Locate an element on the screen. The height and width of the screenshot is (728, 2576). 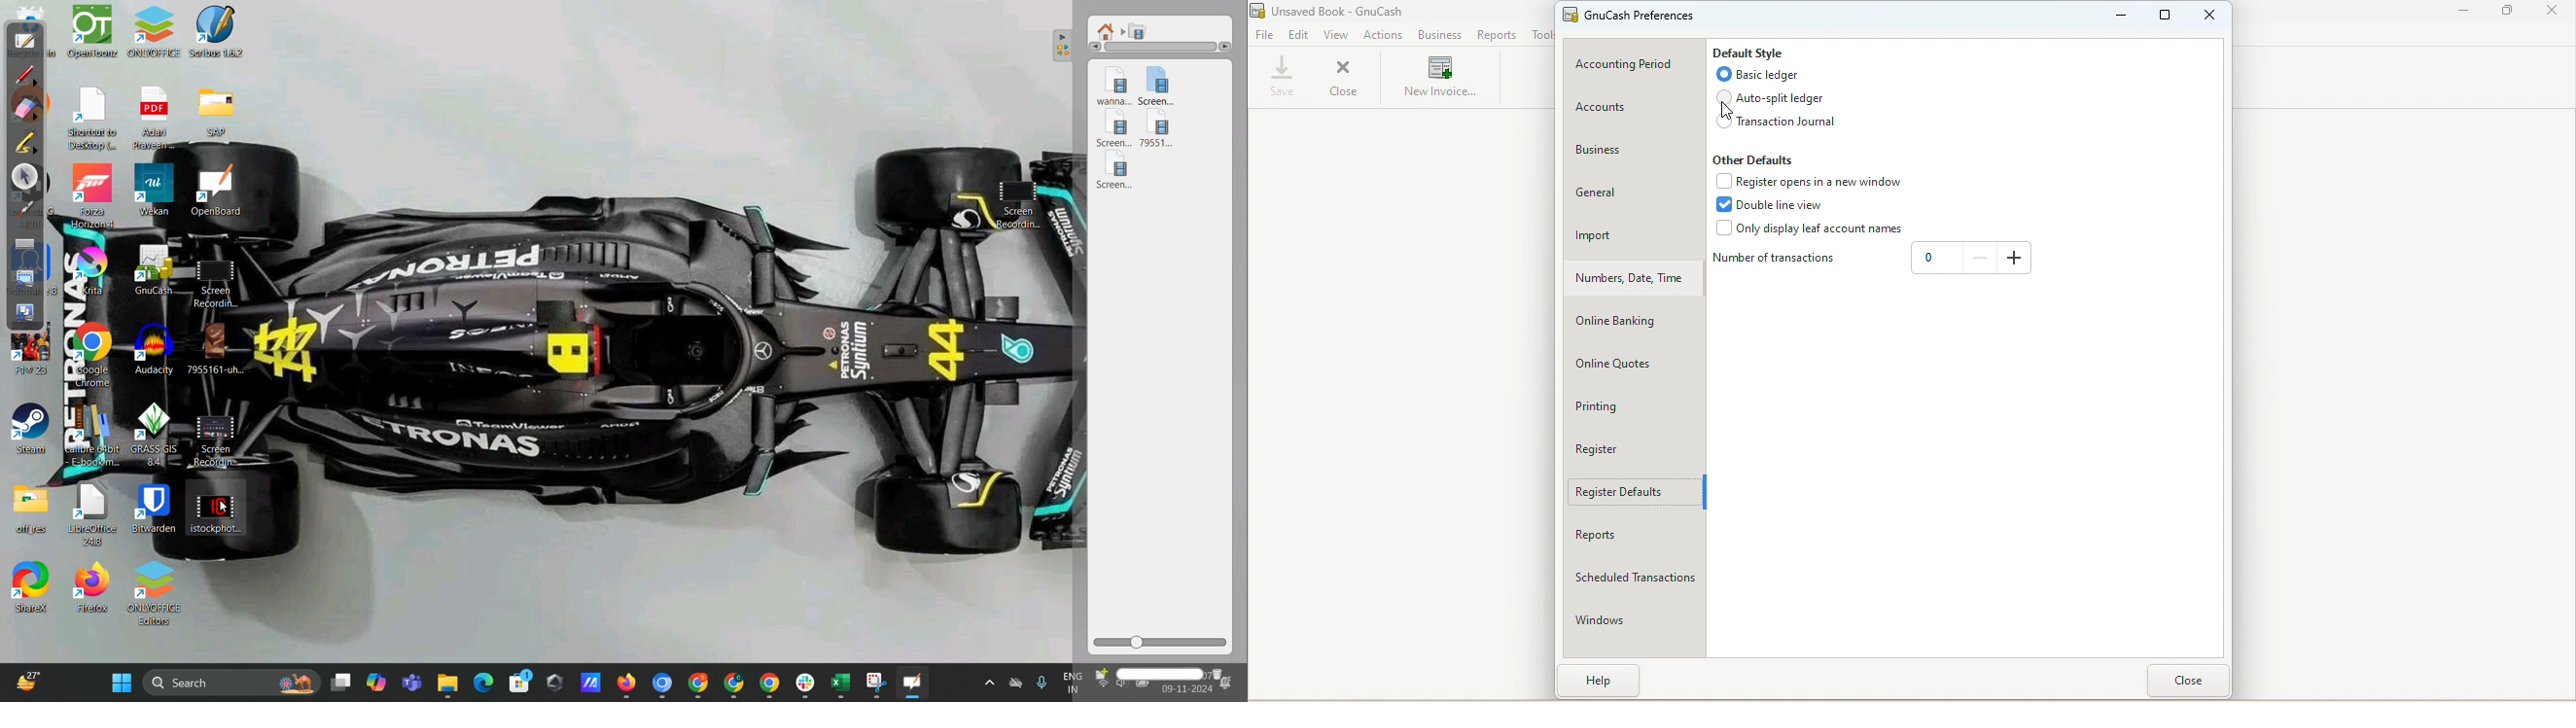
Eng IN is located at coordinates (1069, 683).